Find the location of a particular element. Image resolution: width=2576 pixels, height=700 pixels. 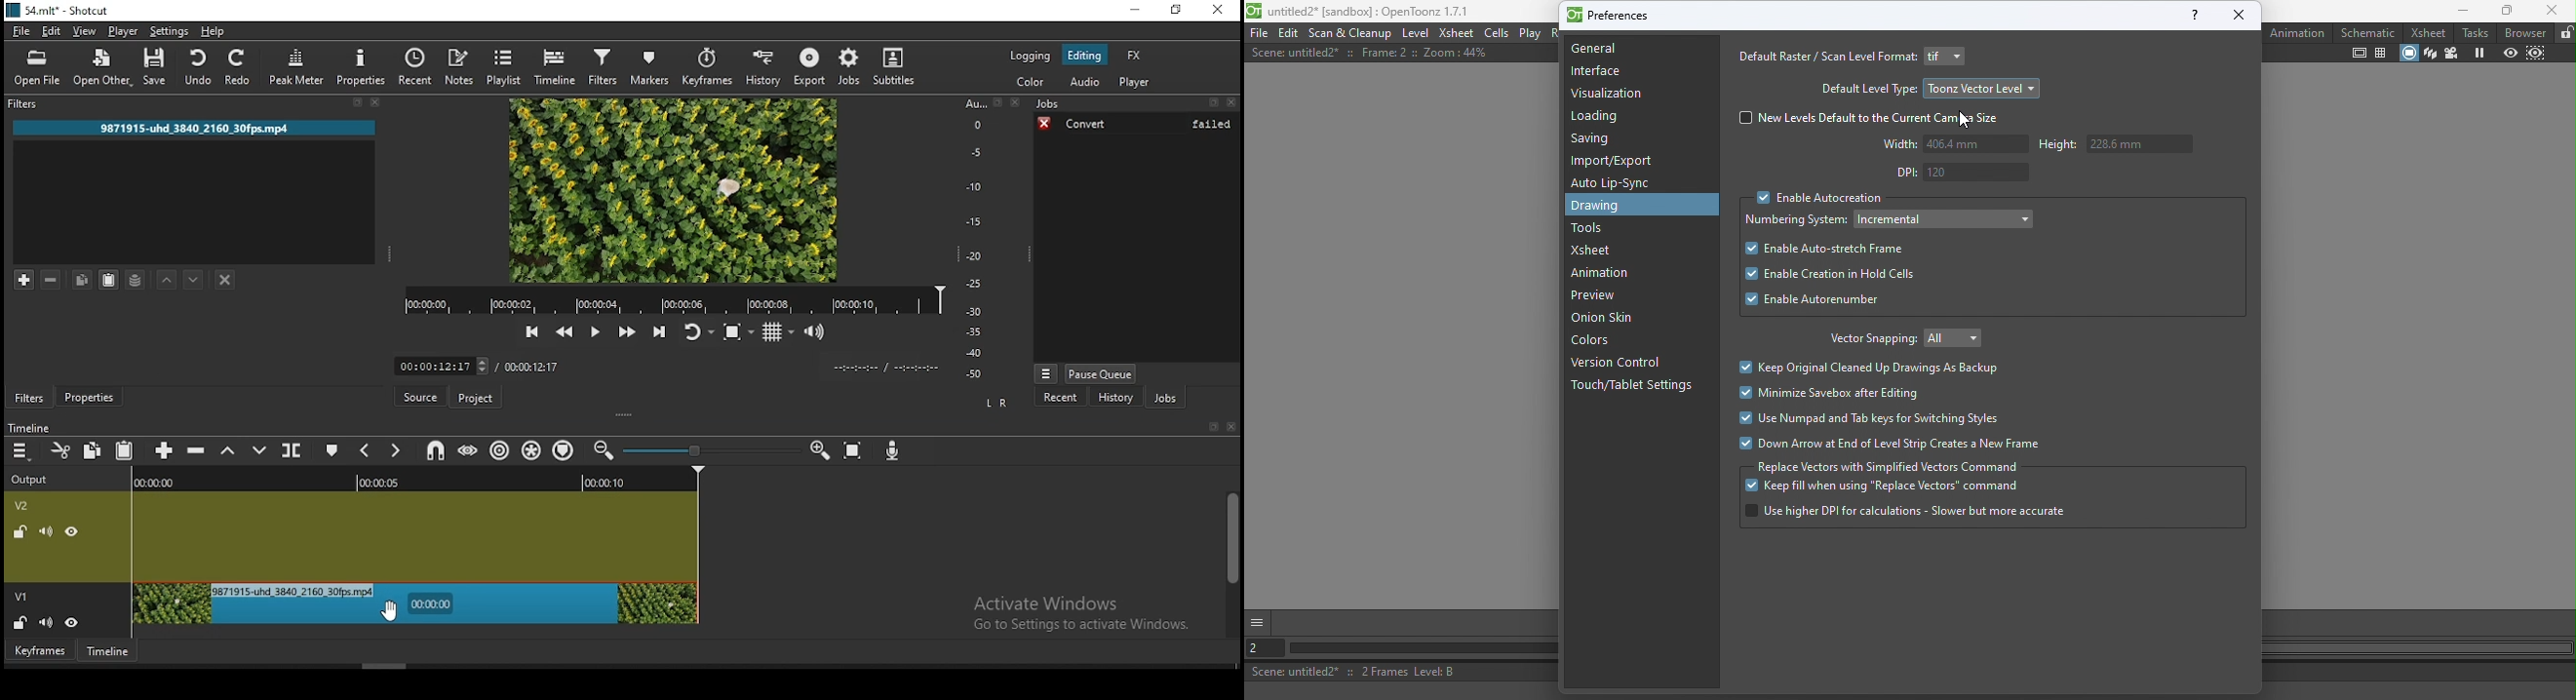

zoom in or zoom out bar is located at coordinates (705, 448).